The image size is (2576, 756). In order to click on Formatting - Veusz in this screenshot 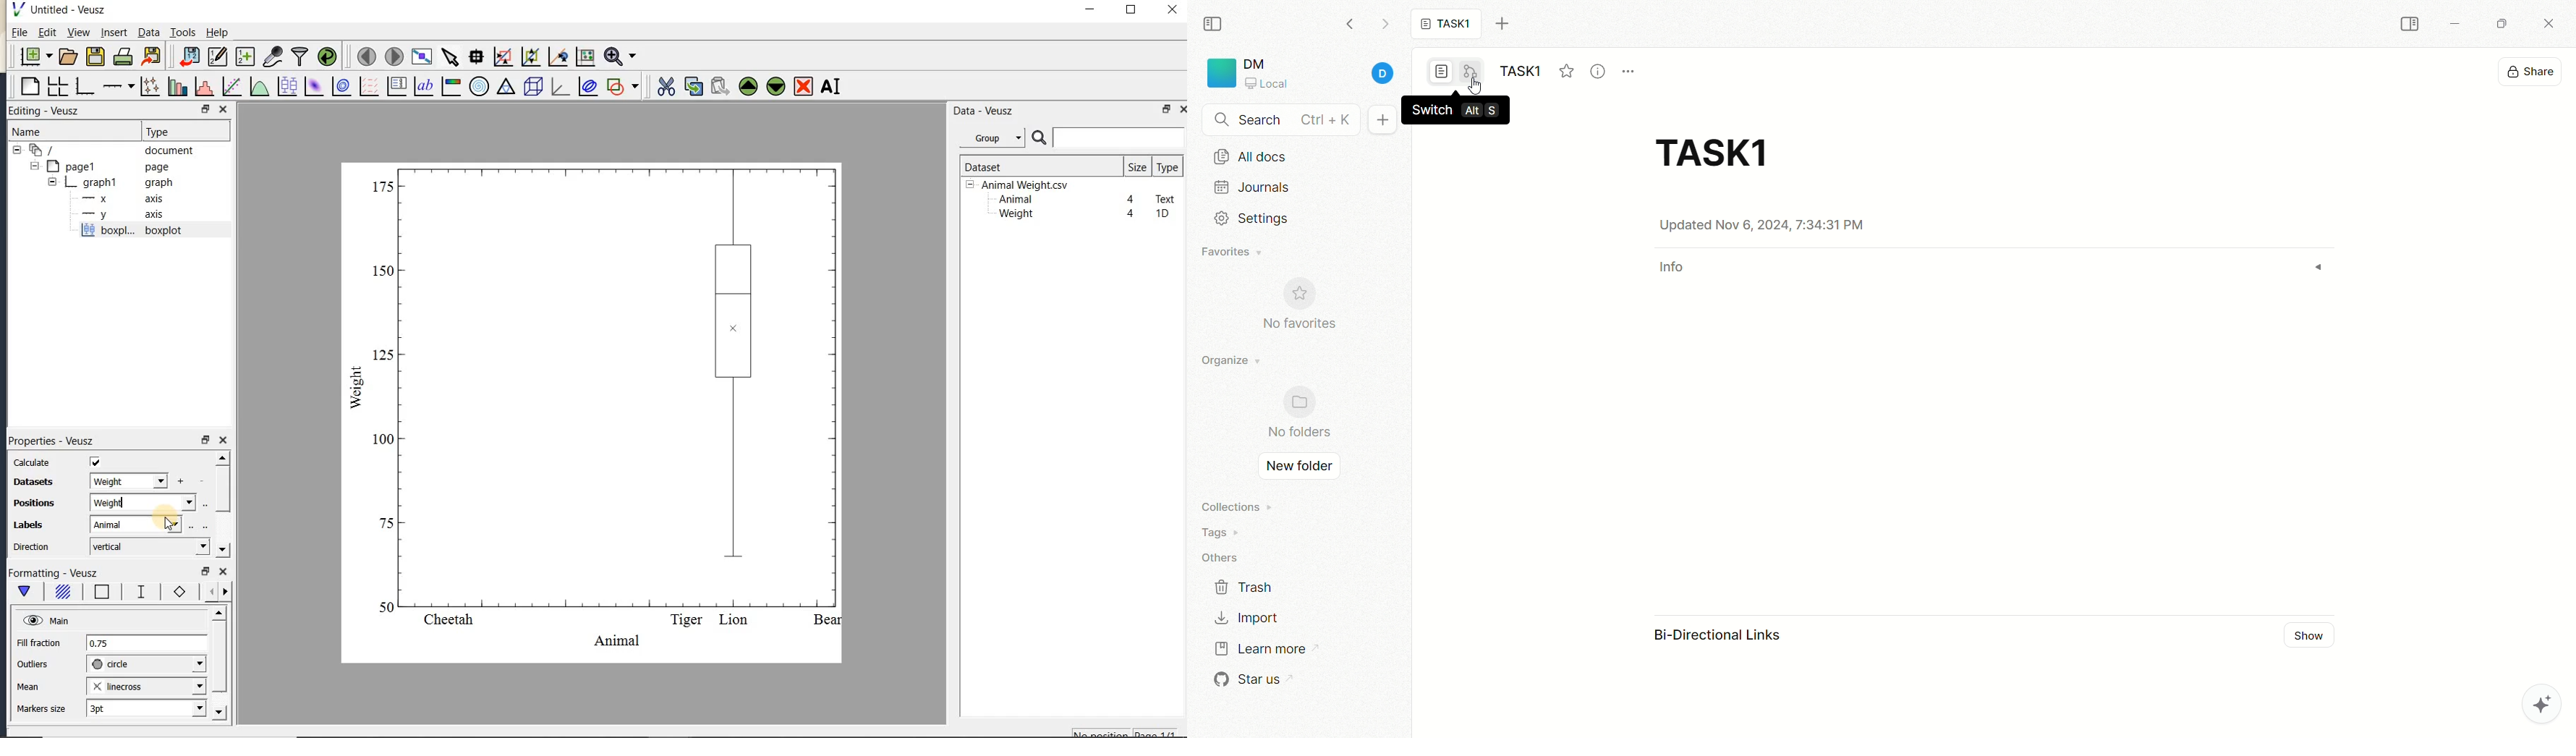, I will do `click(57, 573)`.